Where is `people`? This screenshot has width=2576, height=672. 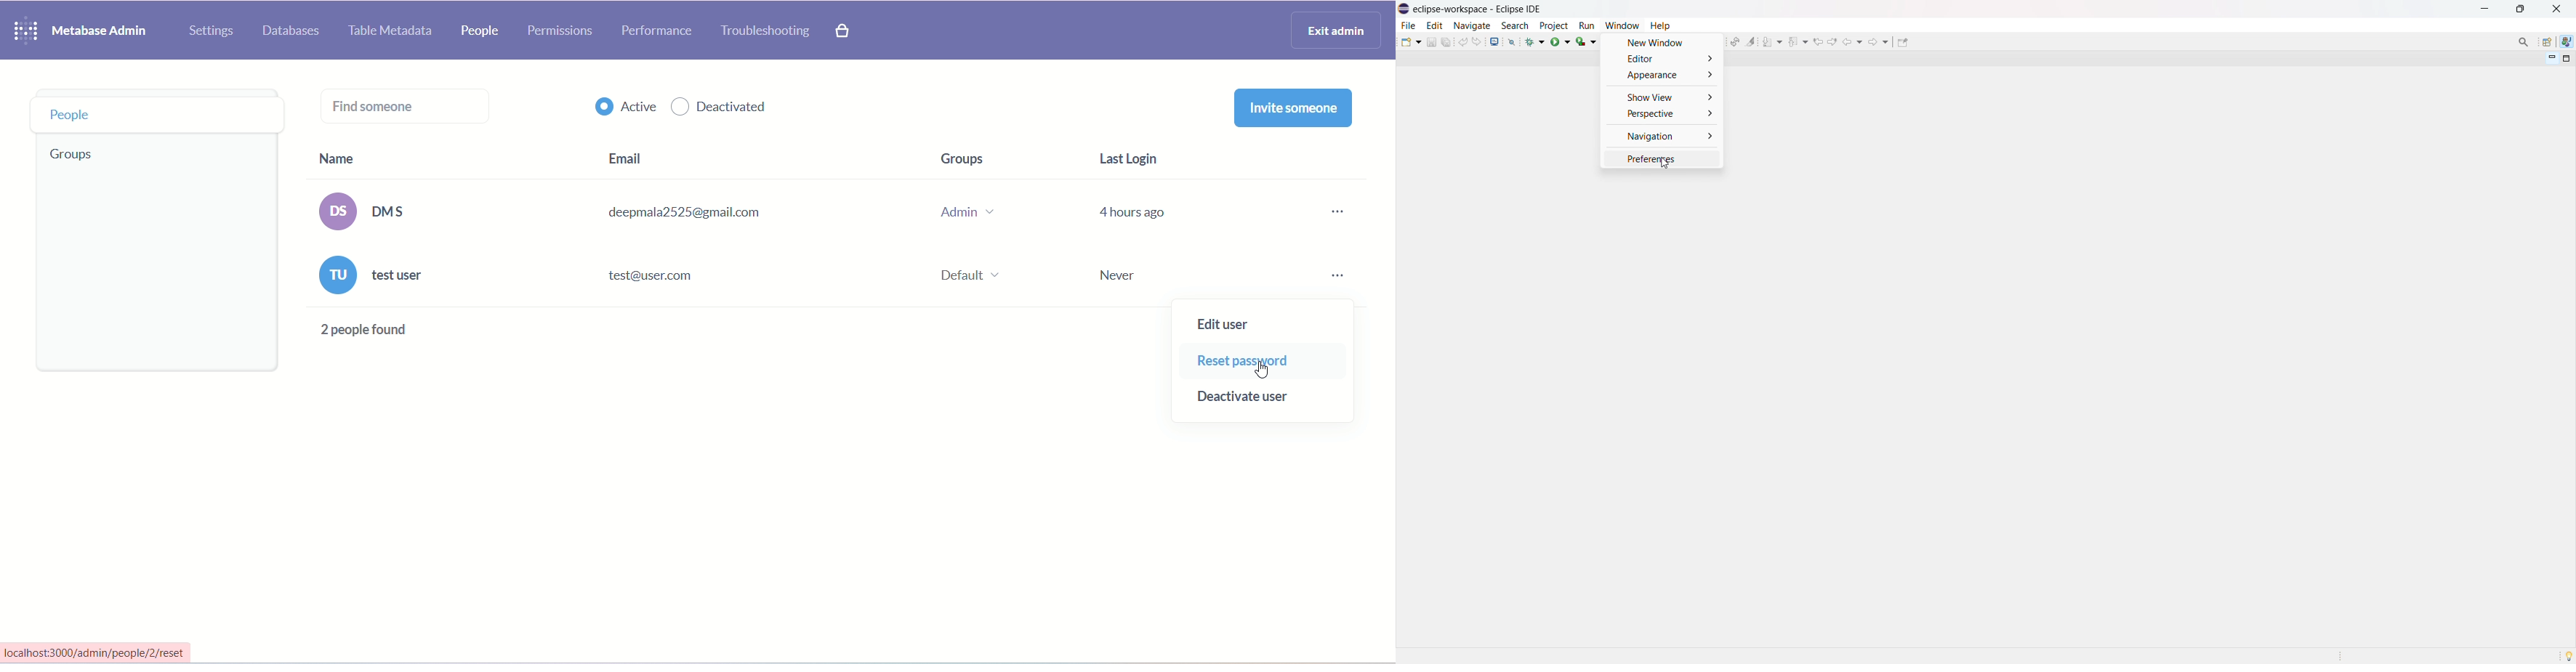
people is located at coordinates (486, 31).